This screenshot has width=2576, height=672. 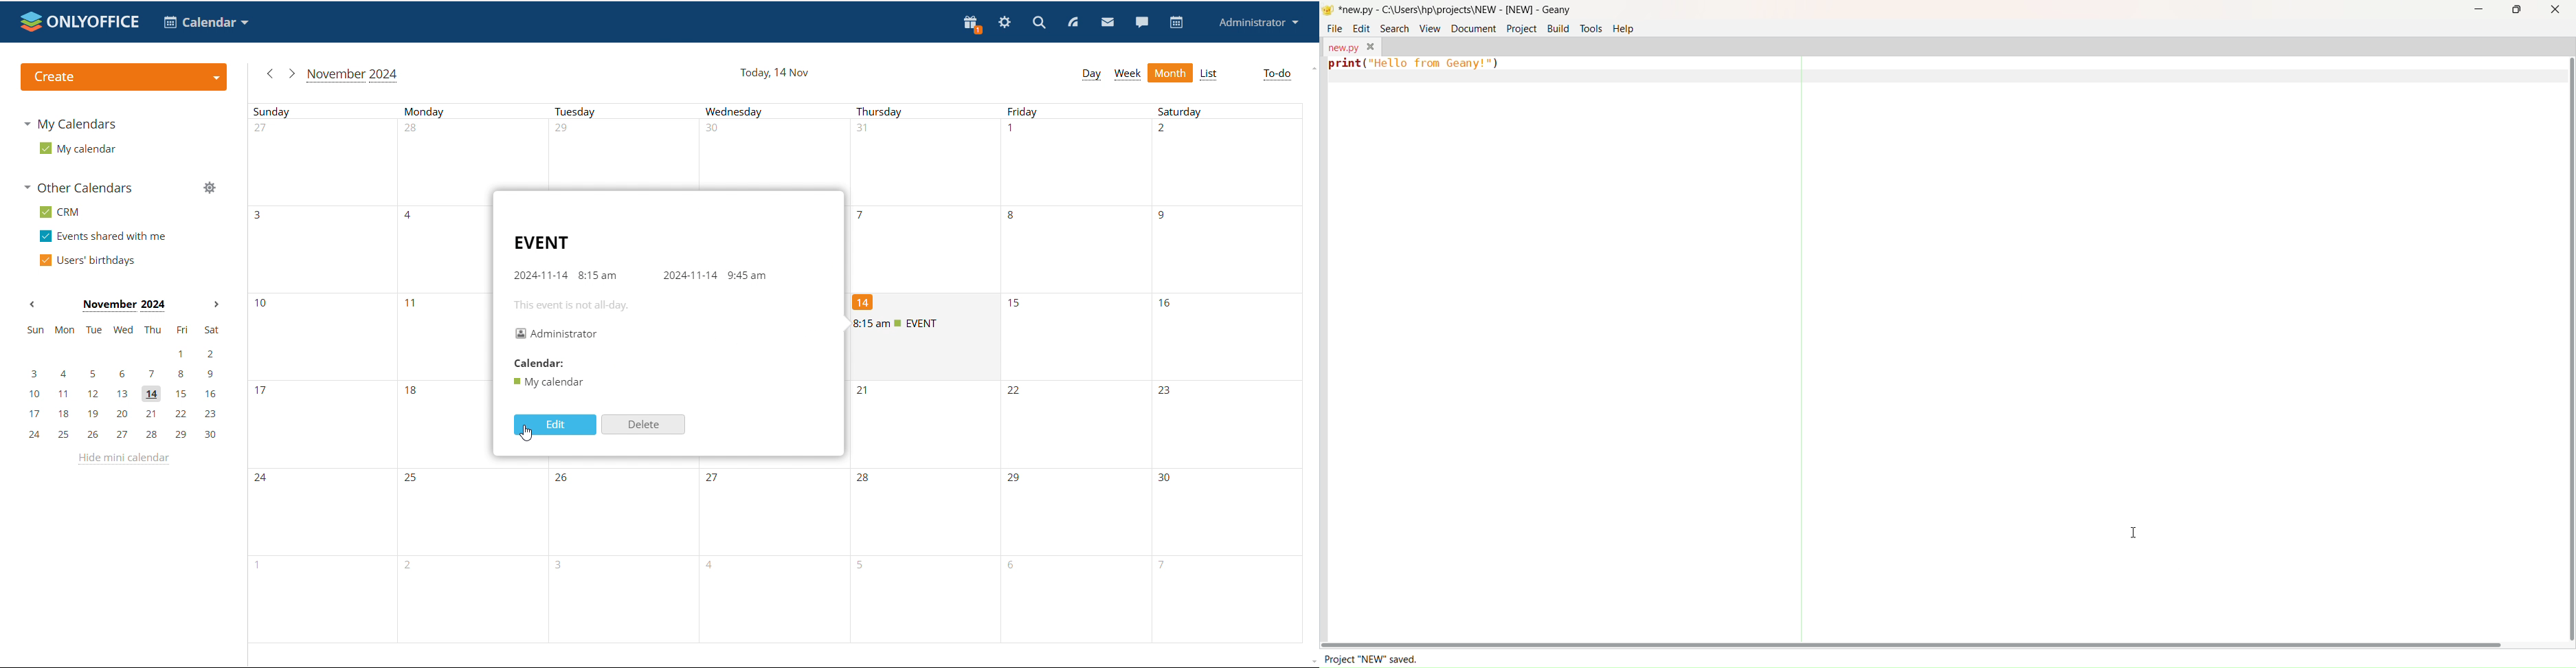 I want to click on project new saved, so click(x=1378, y=659).